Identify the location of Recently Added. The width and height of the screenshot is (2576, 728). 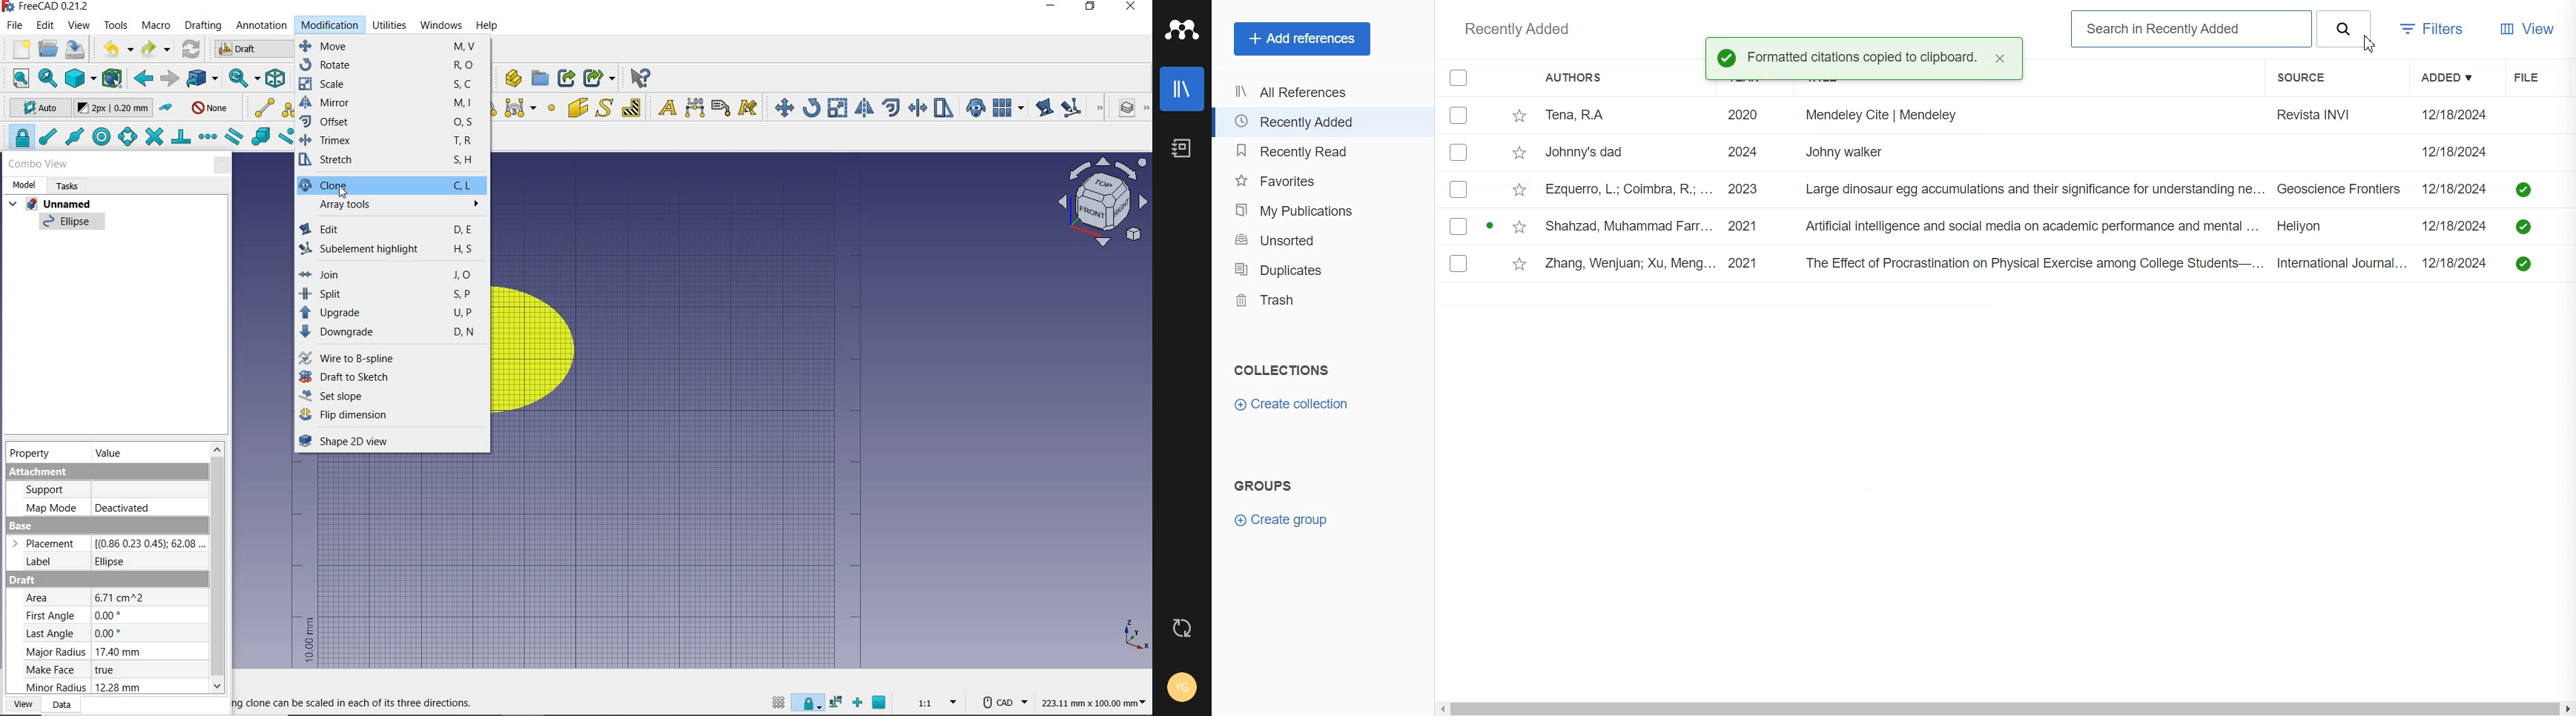
(1319, 122).